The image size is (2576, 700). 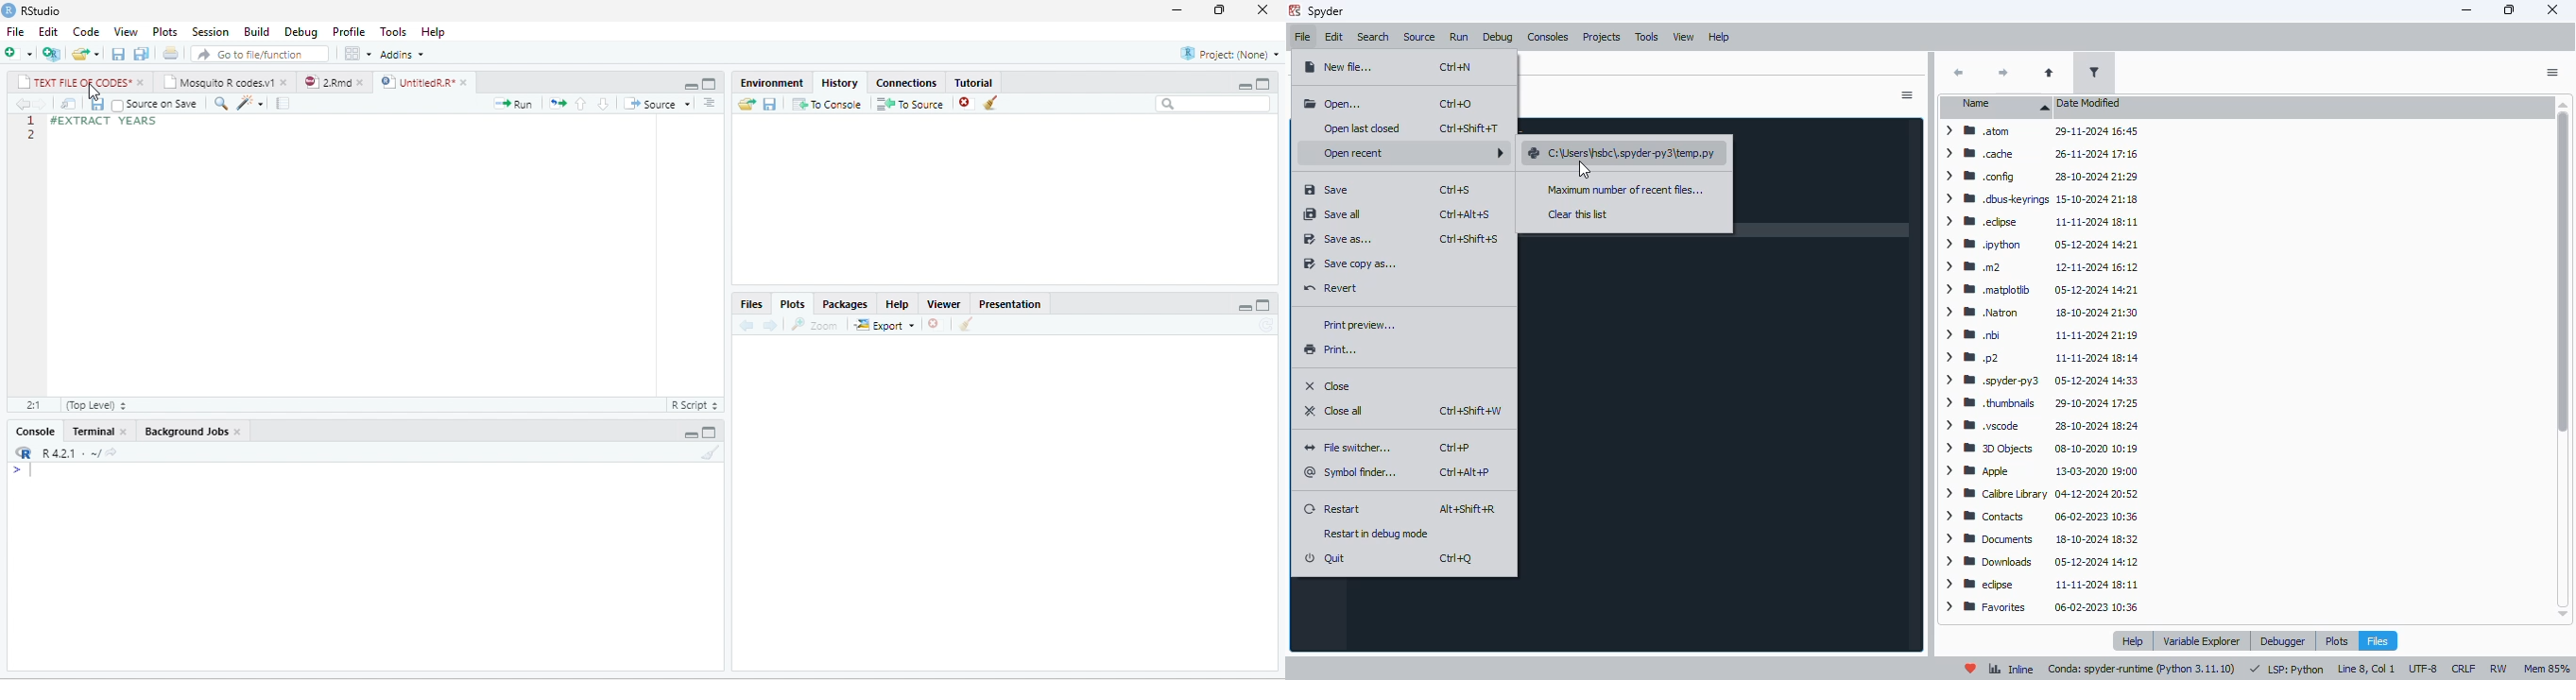 I want to click on code tools, so click(x=250, y=103).